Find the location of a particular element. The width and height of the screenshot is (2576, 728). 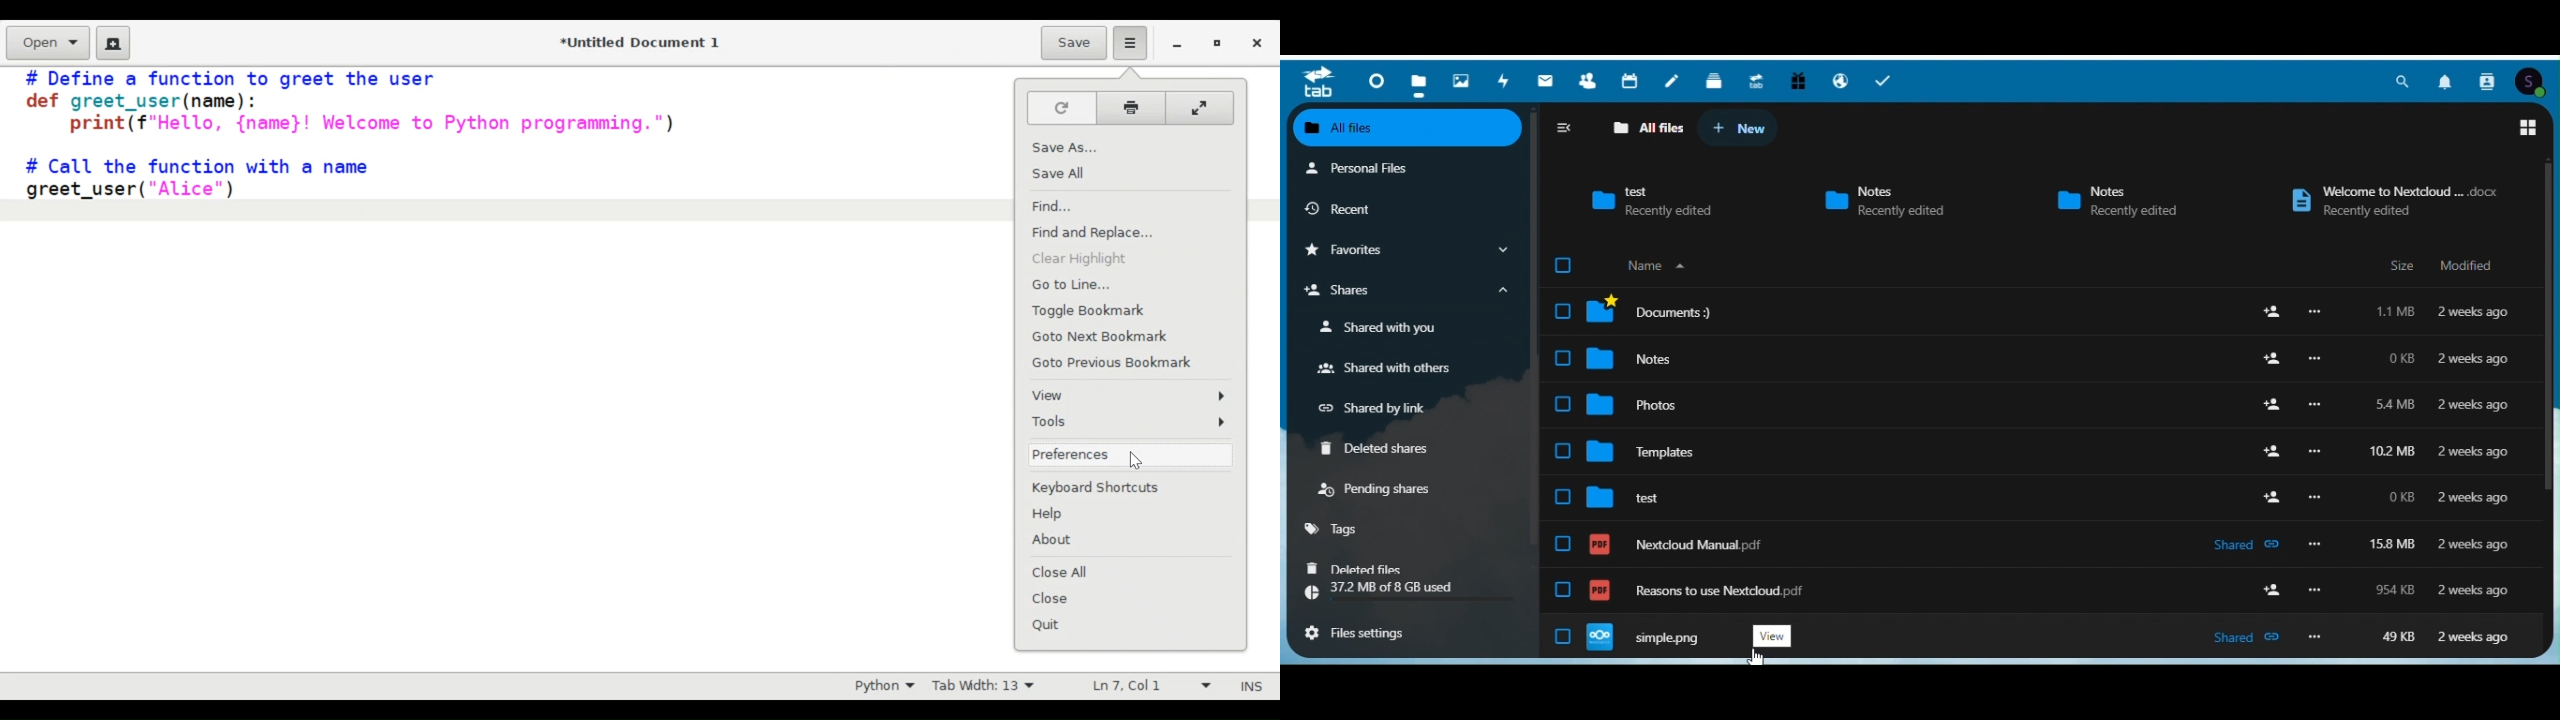

options is located at coordinates (2315, 590).